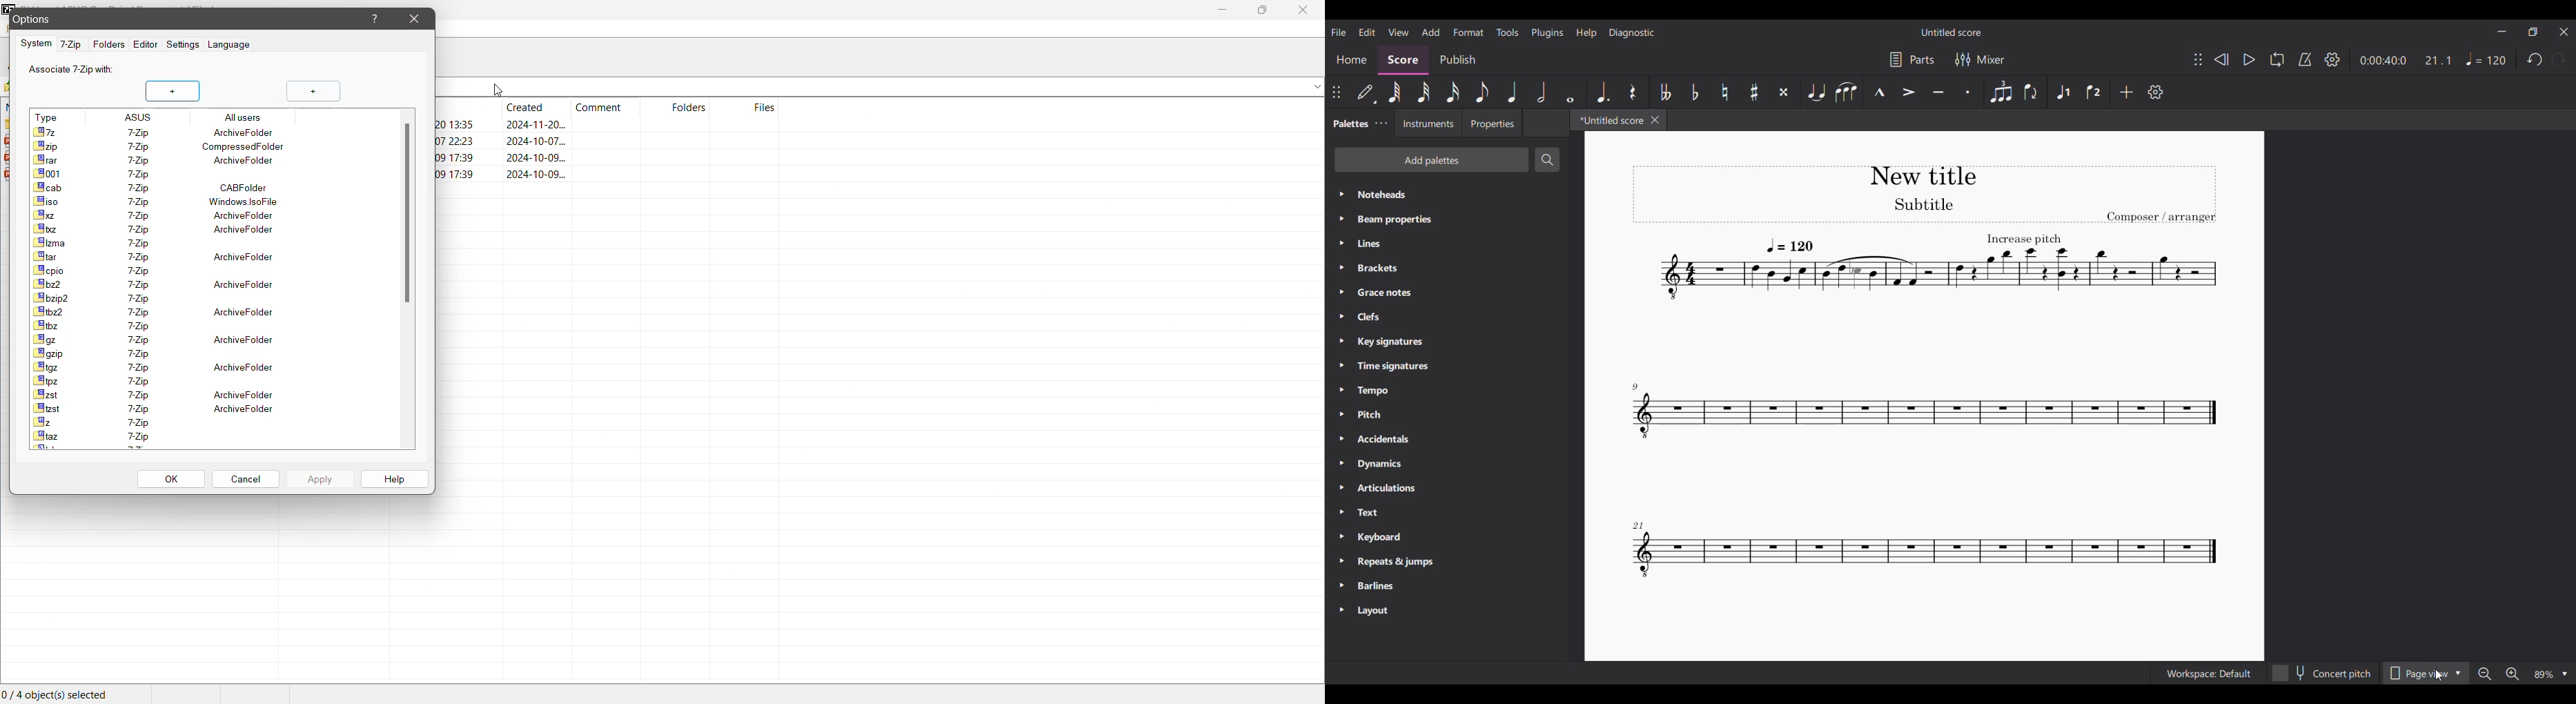 This screenshot has height=728, width=2576. I want to click on Noteheads, so click(1449, 194).